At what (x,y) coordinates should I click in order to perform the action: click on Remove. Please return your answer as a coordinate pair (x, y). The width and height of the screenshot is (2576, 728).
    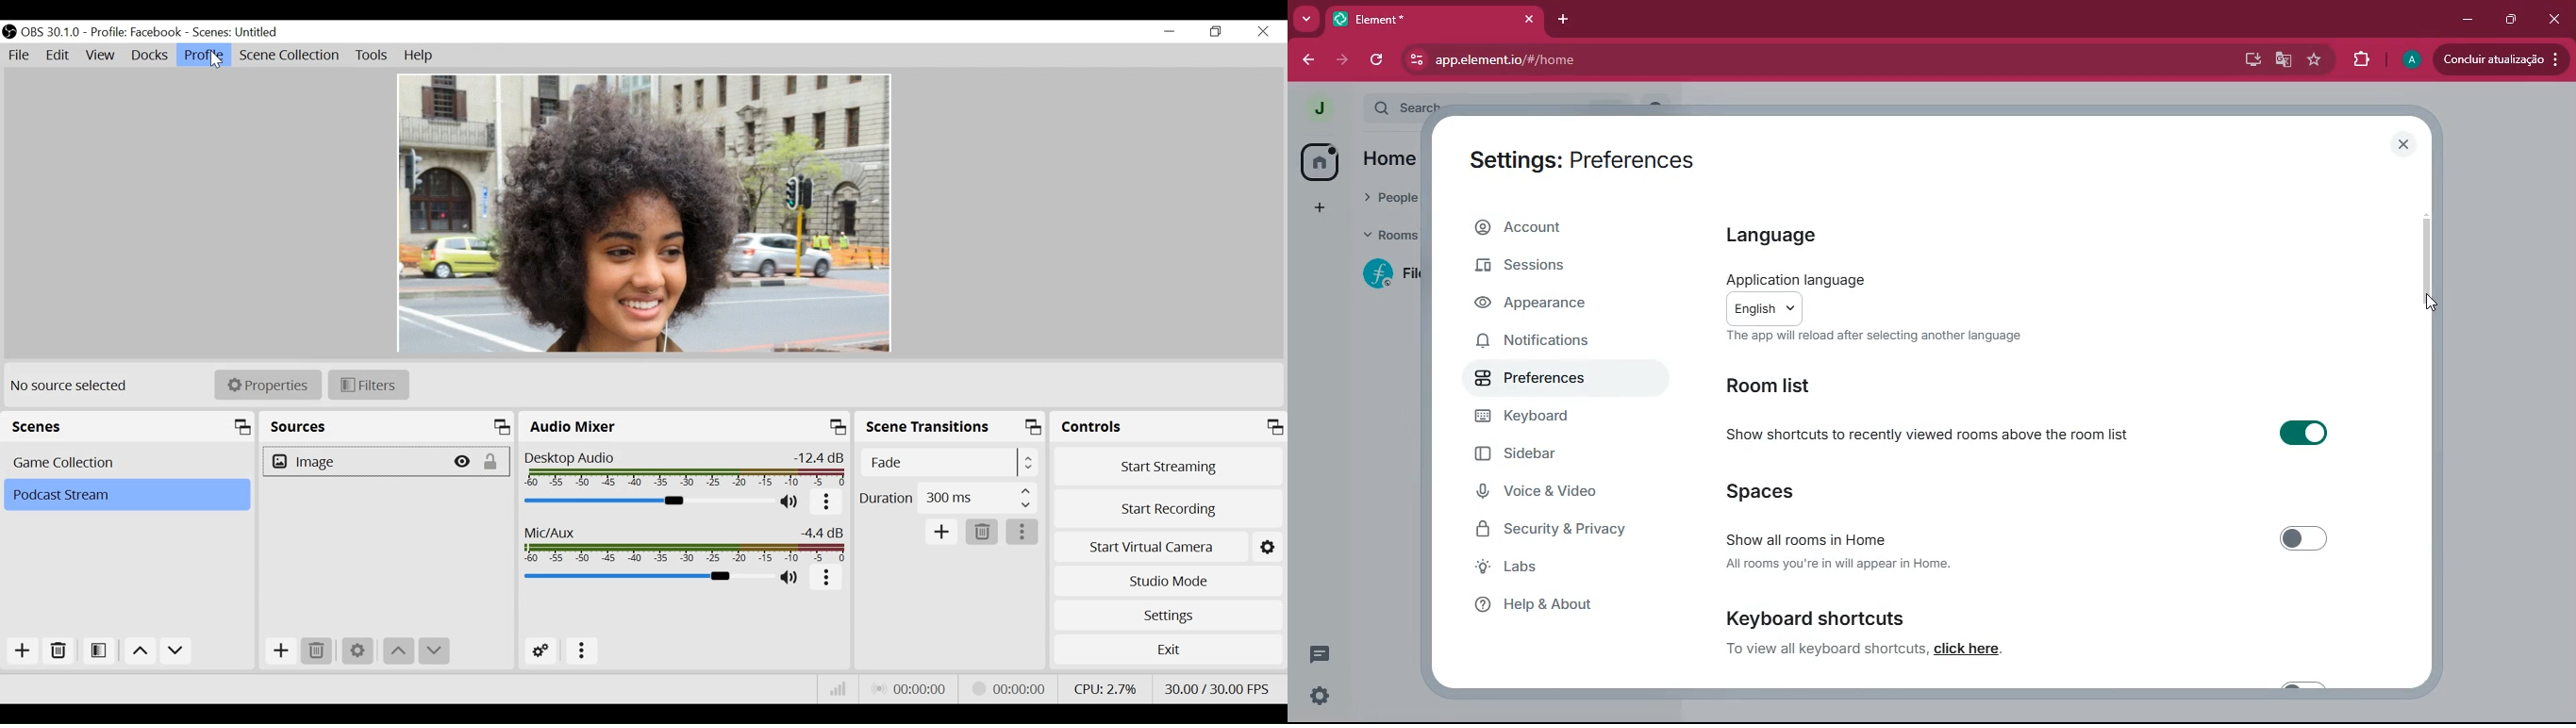
    Looking at the image, I should click on (60, 650).